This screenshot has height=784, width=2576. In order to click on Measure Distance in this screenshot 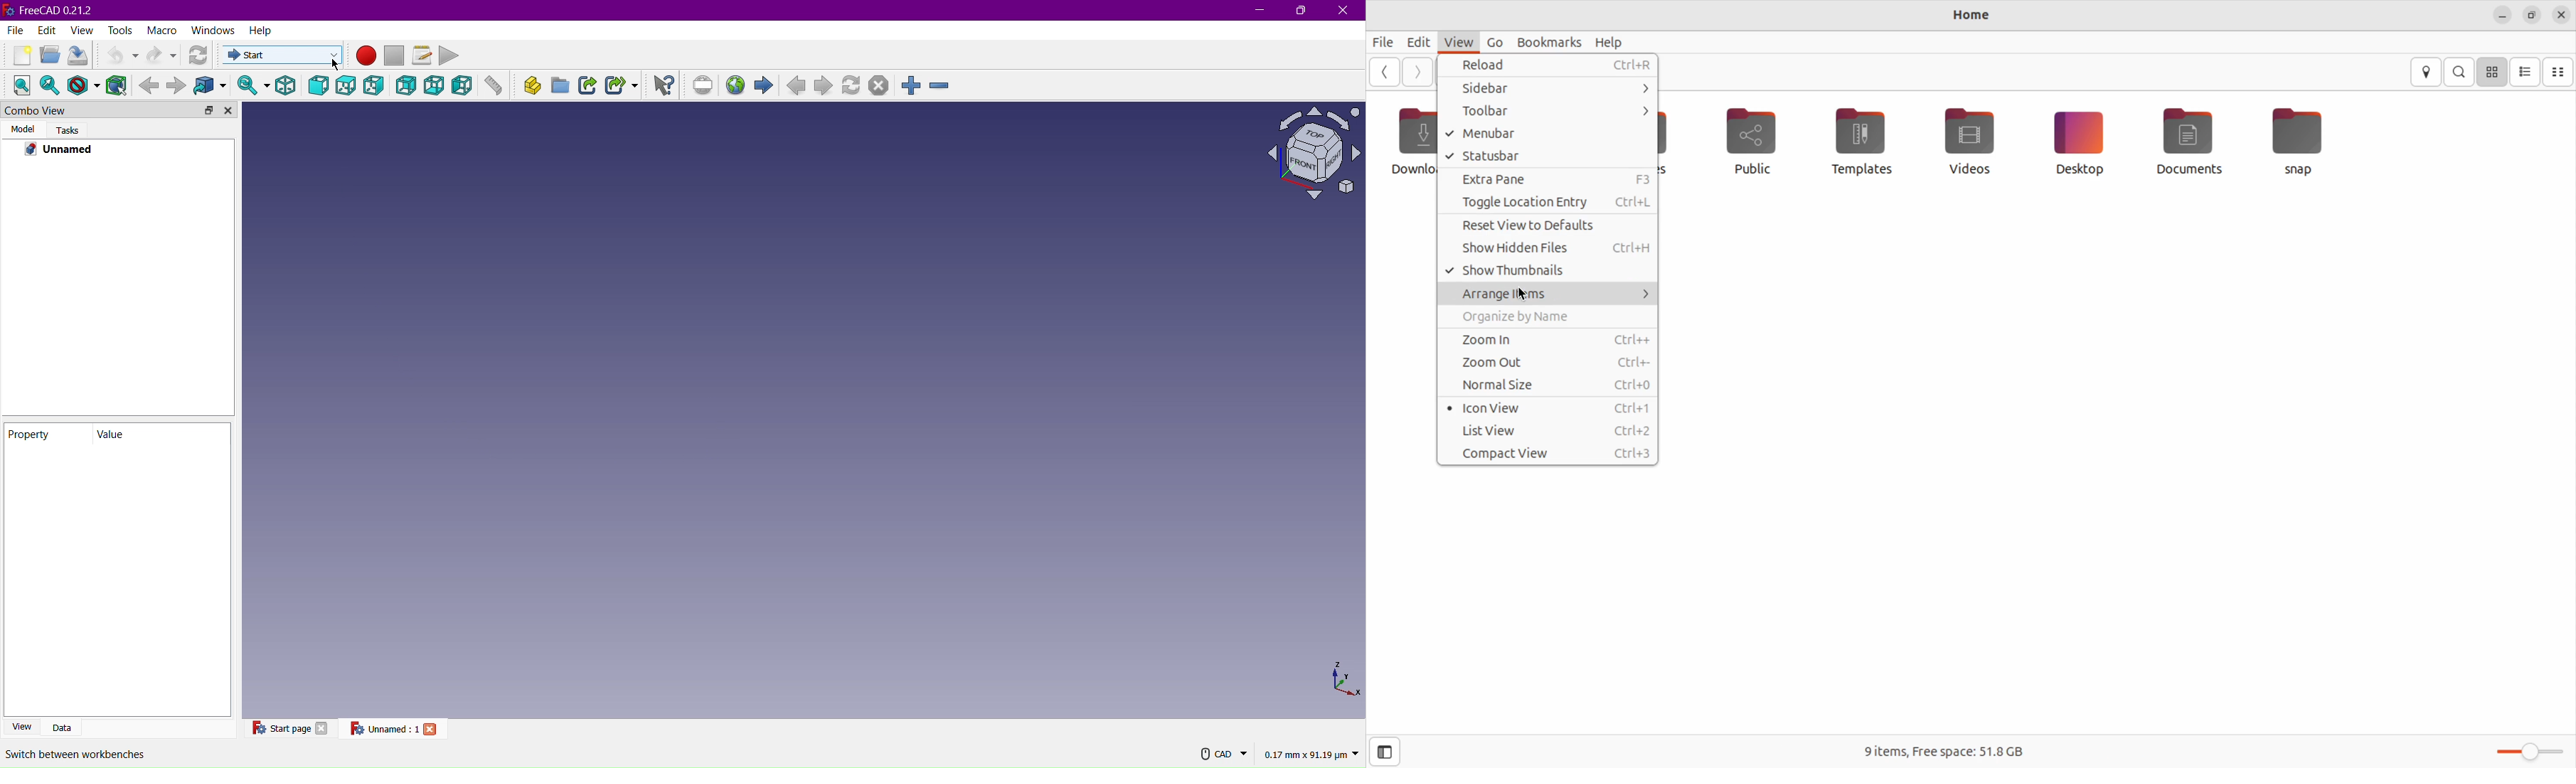, I will do `click(494, 88)`.